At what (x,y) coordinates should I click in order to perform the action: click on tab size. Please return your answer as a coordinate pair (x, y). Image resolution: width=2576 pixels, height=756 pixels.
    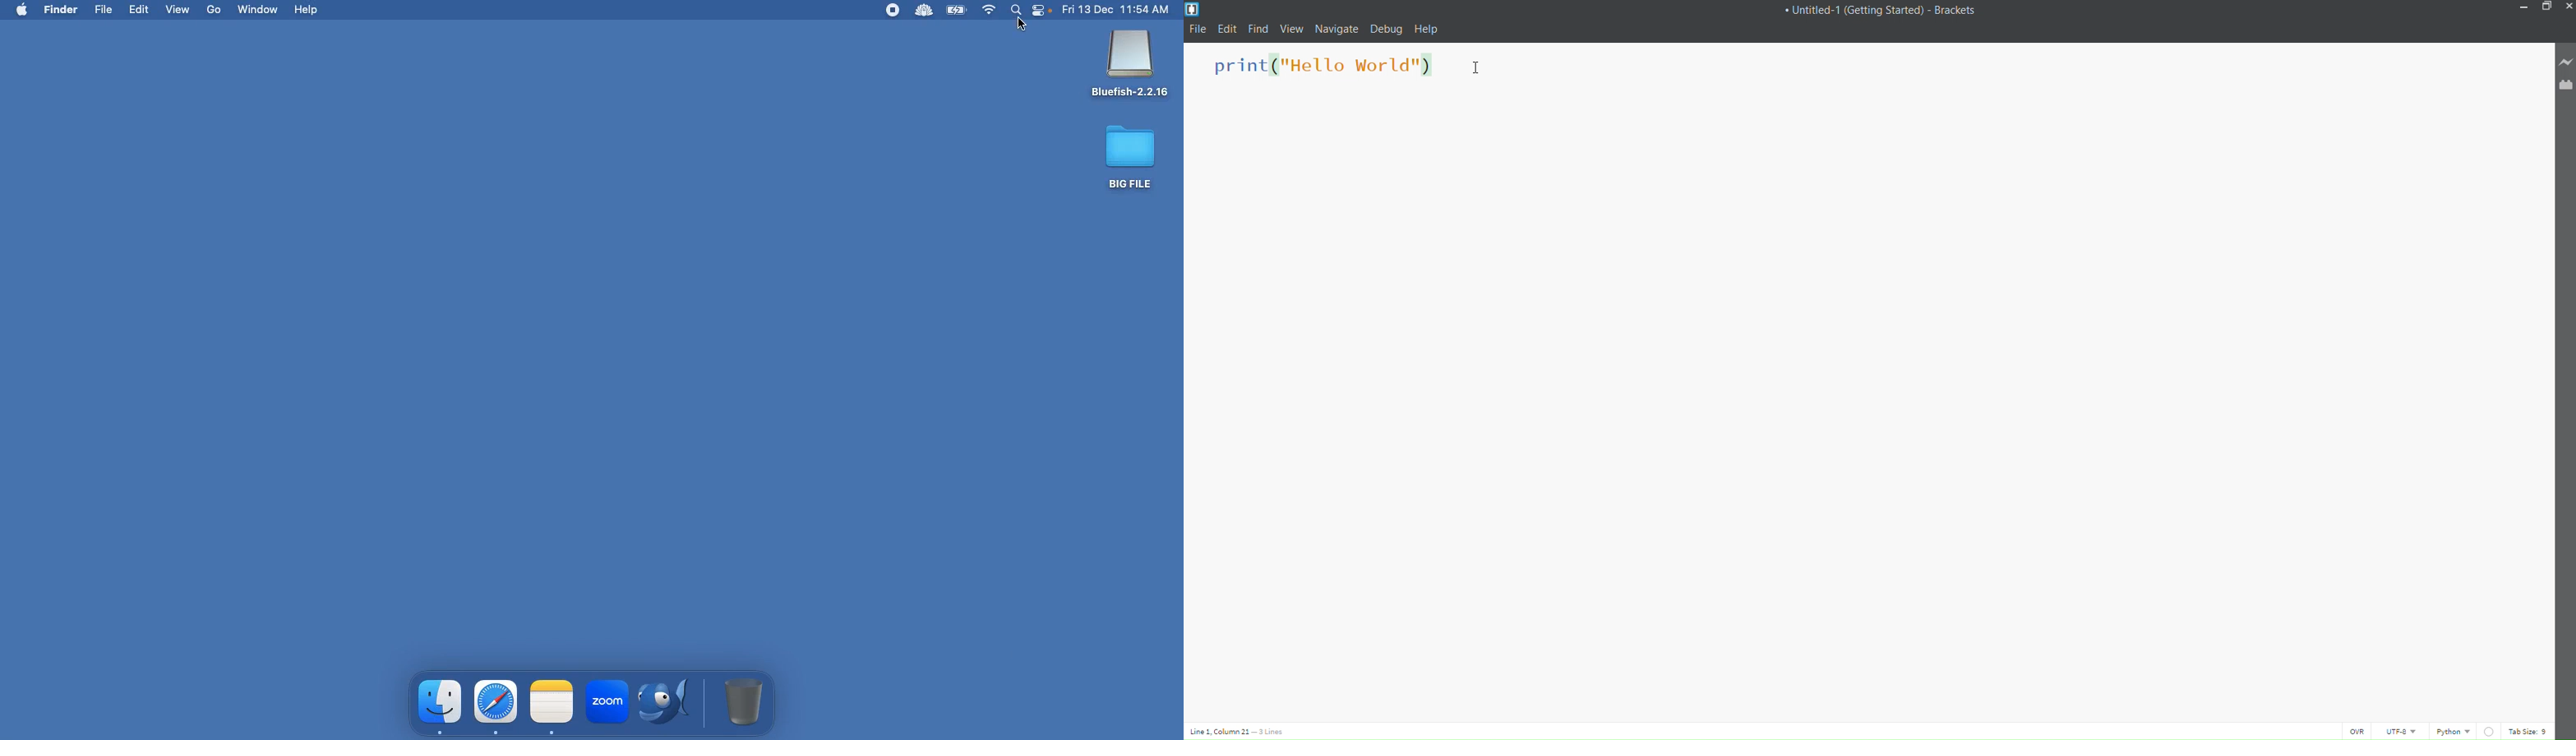
    Looking at the image, I should click on (2529, 731).